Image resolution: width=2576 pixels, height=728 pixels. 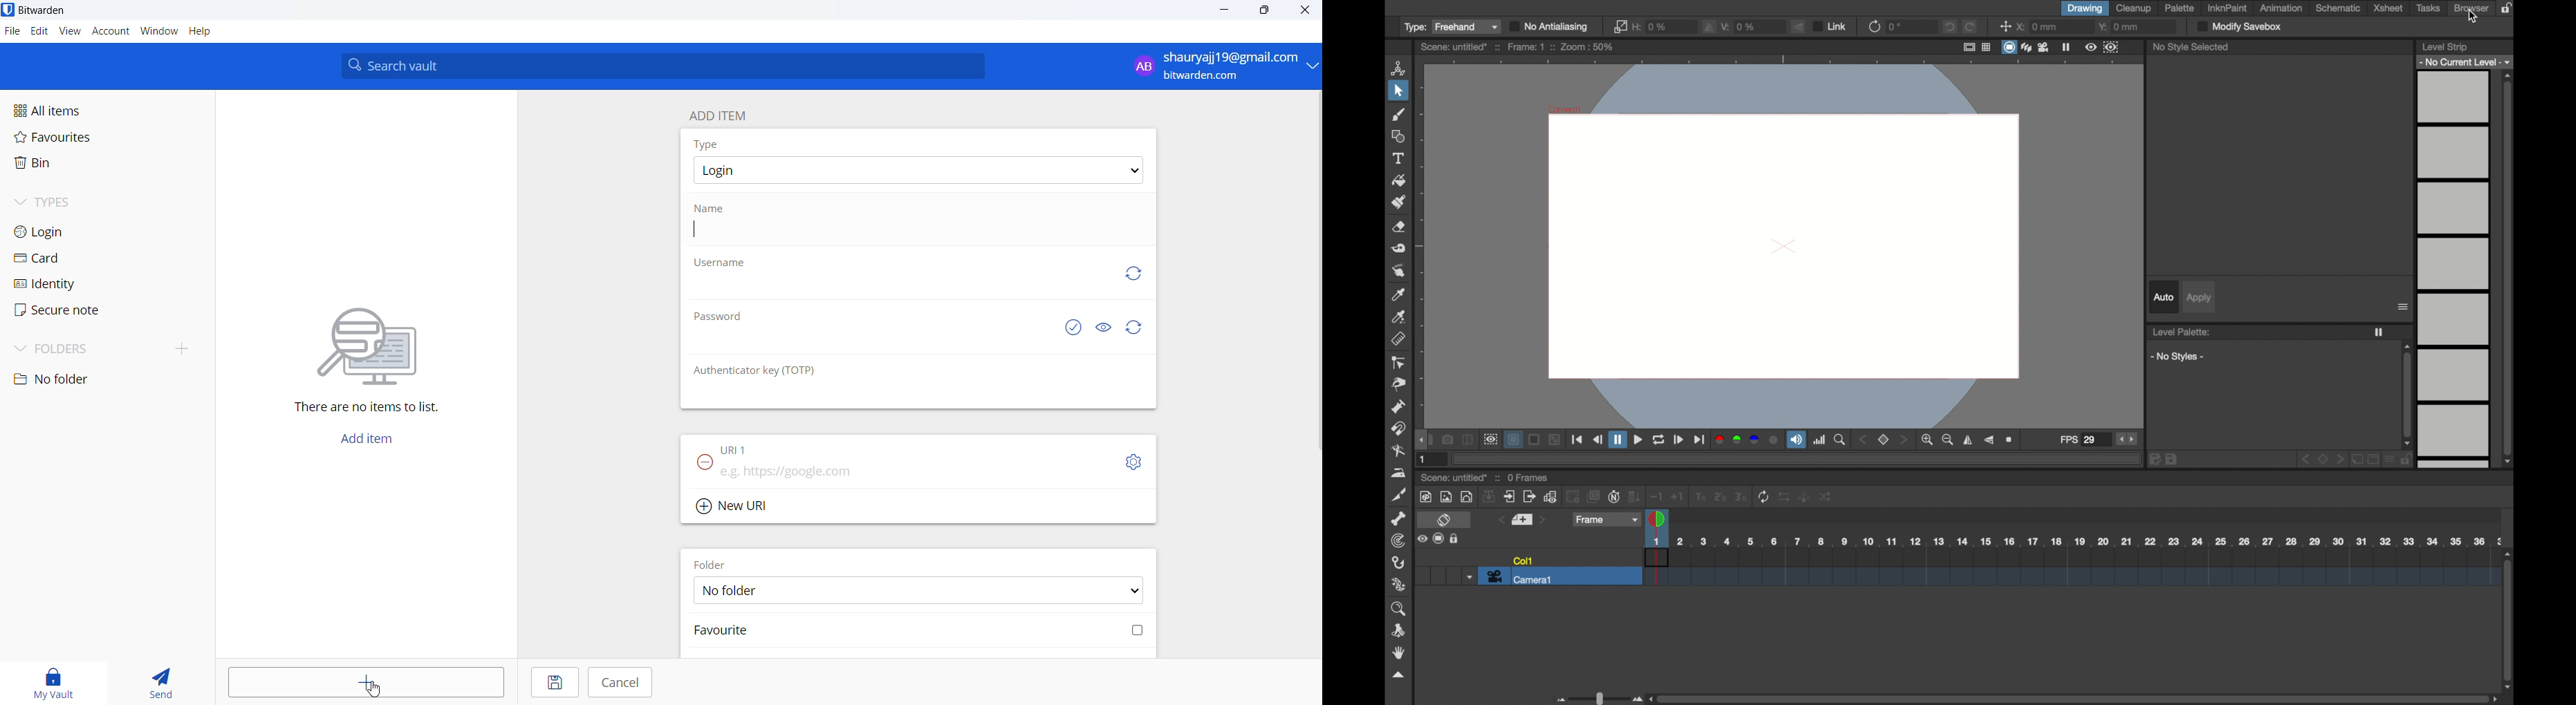 What do you see at coordinates (2126, 439) in the screenshot?
I see `stepper buttons` at bounding box center [2126, 439].